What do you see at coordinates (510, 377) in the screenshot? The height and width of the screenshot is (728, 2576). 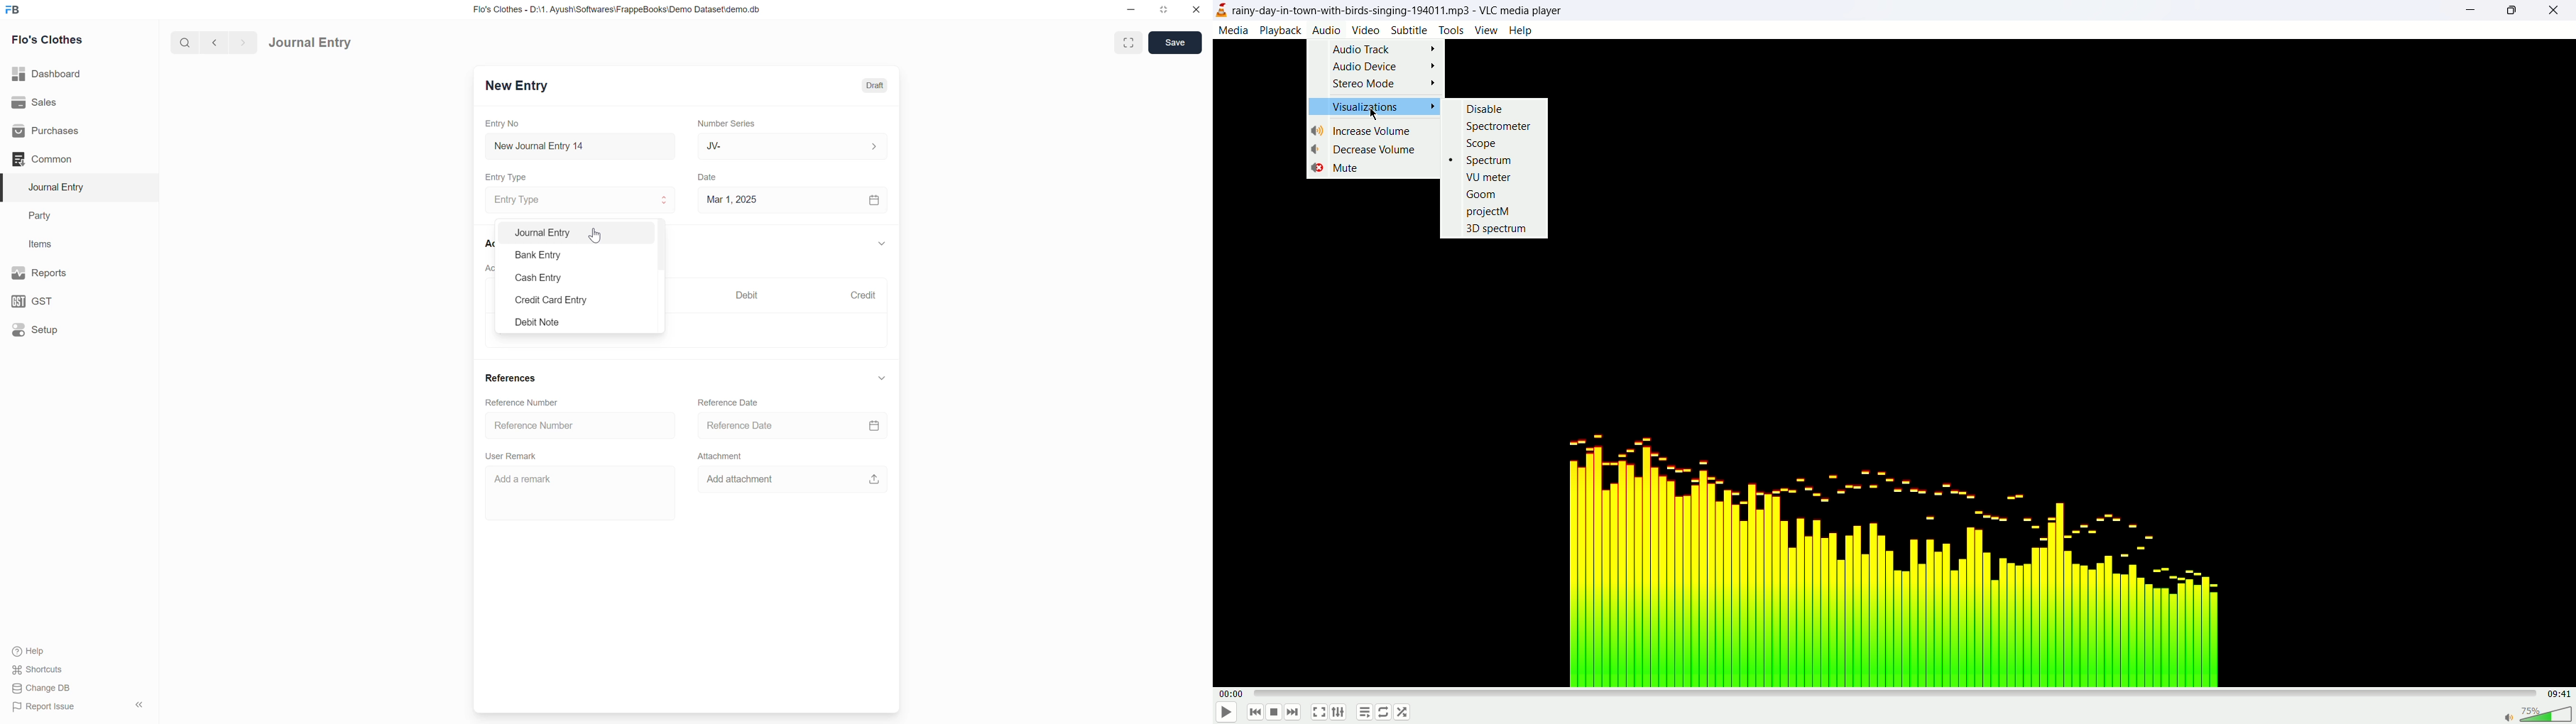 I see `References` at bounding box center [510, 377].